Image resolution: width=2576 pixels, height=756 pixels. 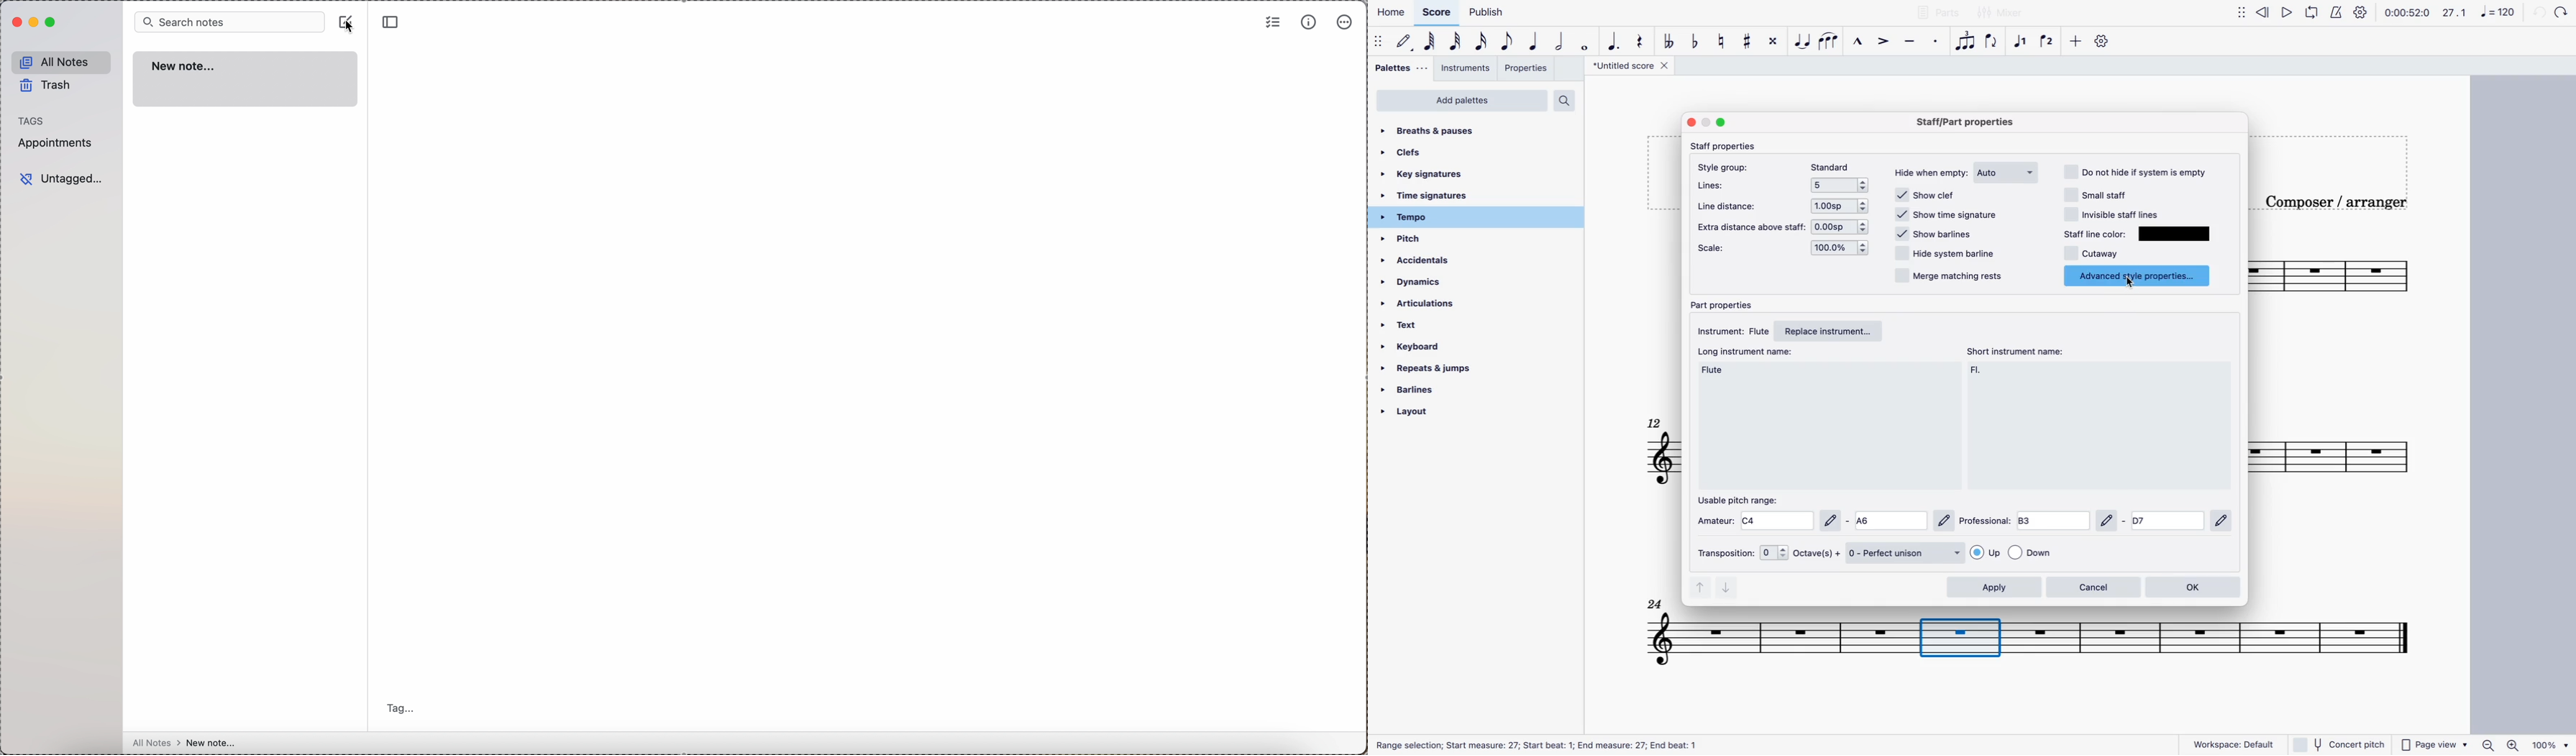 What do you see at coordinates (1729, 166) in the screenshot?
I see `style group` at bounding box center [1729, 166].